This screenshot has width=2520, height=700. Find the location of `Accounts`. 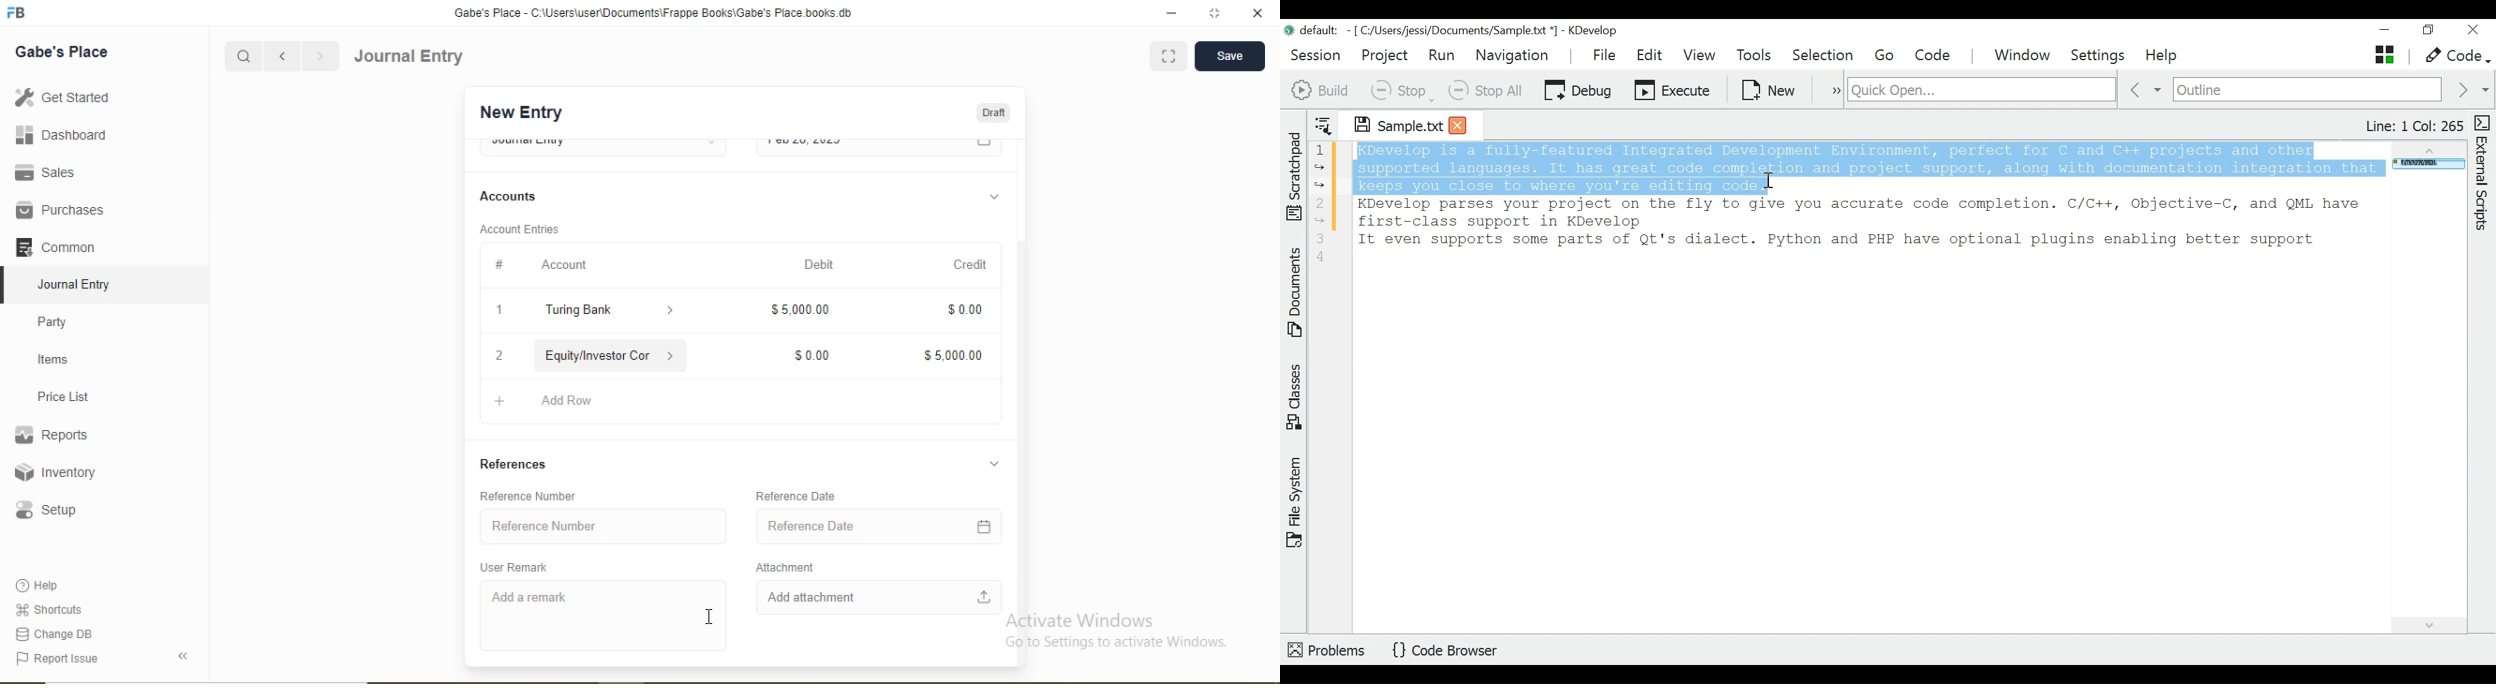

Accounts is located at coordinates (508, 196).